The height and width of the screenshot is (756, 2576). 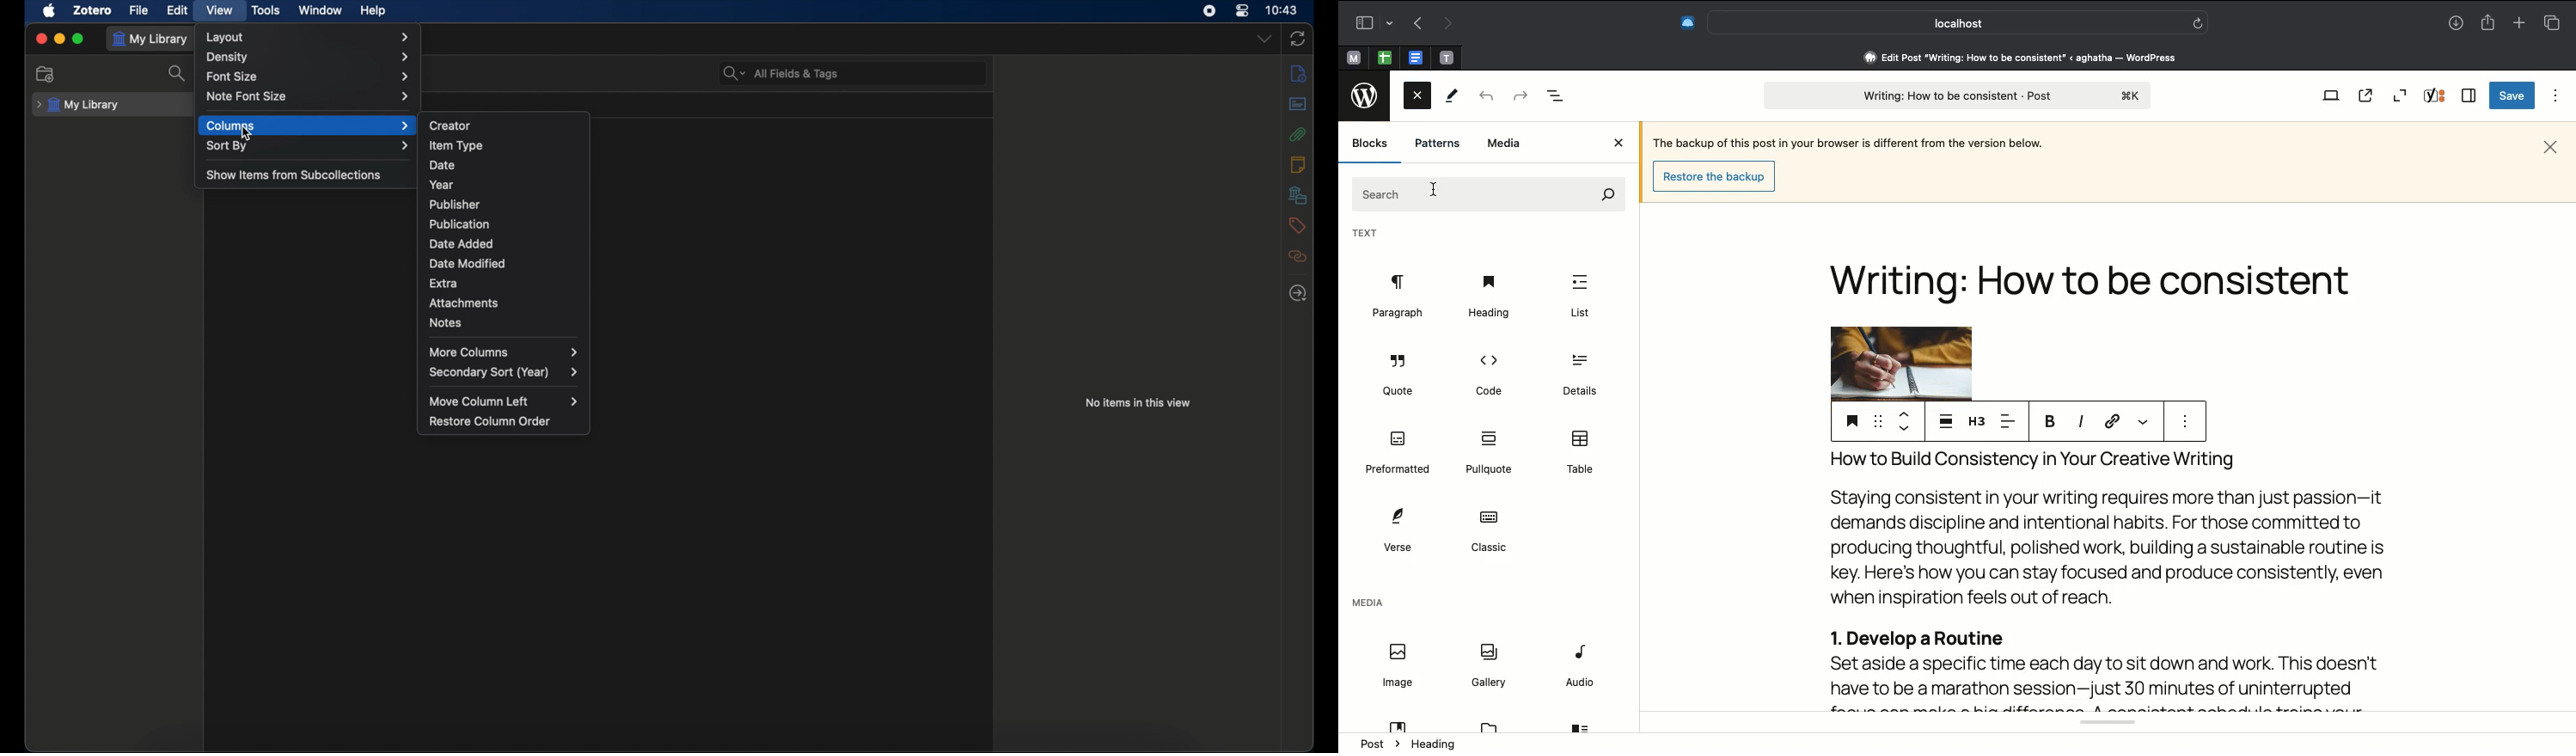 What do you see at coordinates (42, 38) in the screenshot?
I see `close` at bounding box center [42, 38].